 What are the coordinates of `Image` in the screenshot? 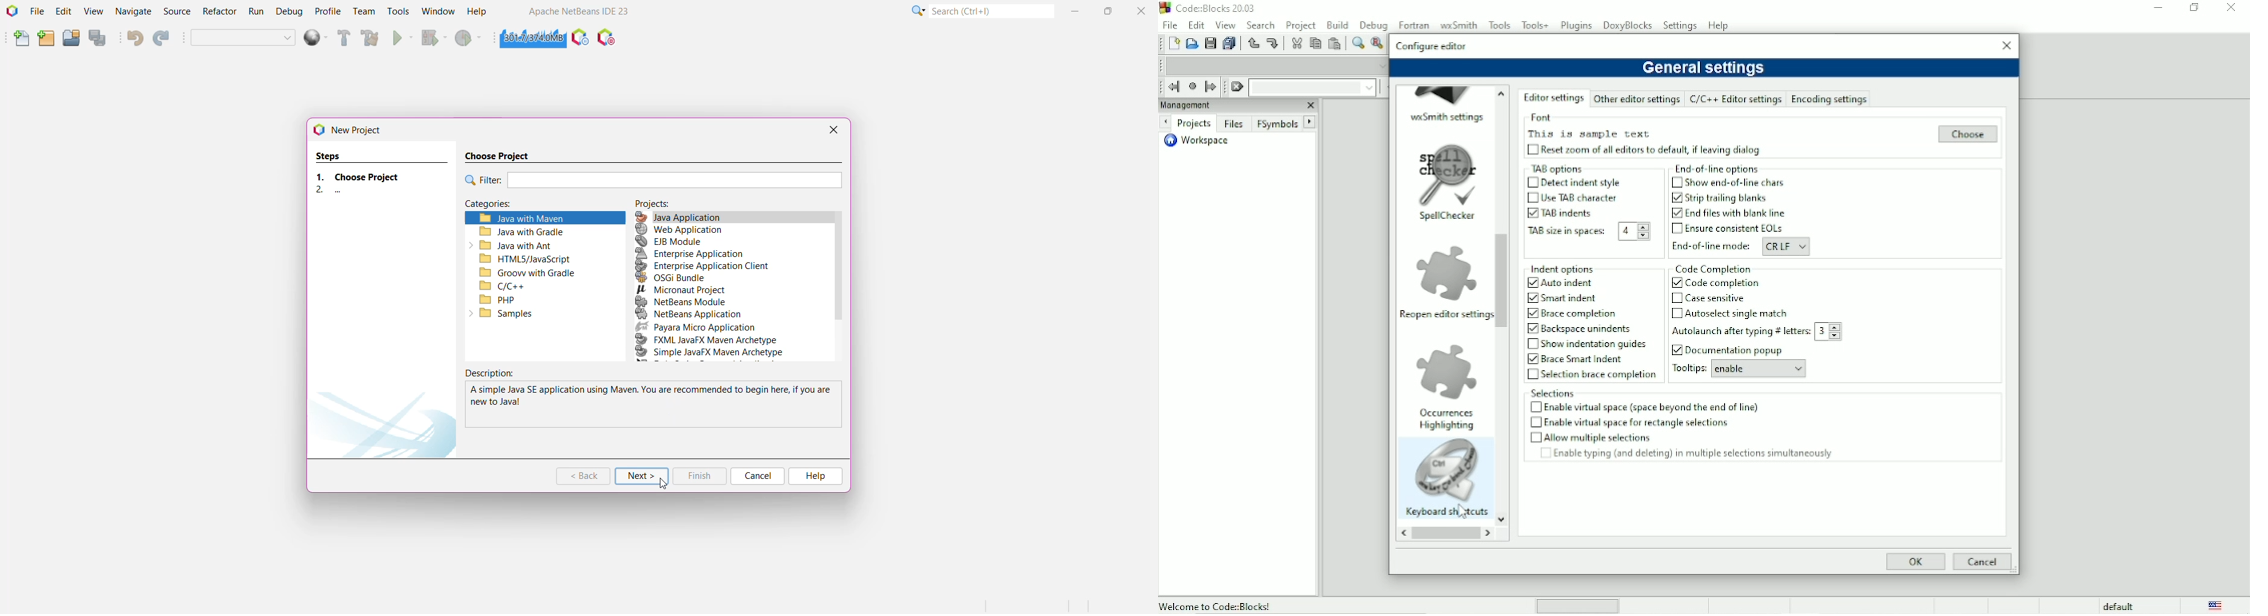 It's located at (1445, 272).